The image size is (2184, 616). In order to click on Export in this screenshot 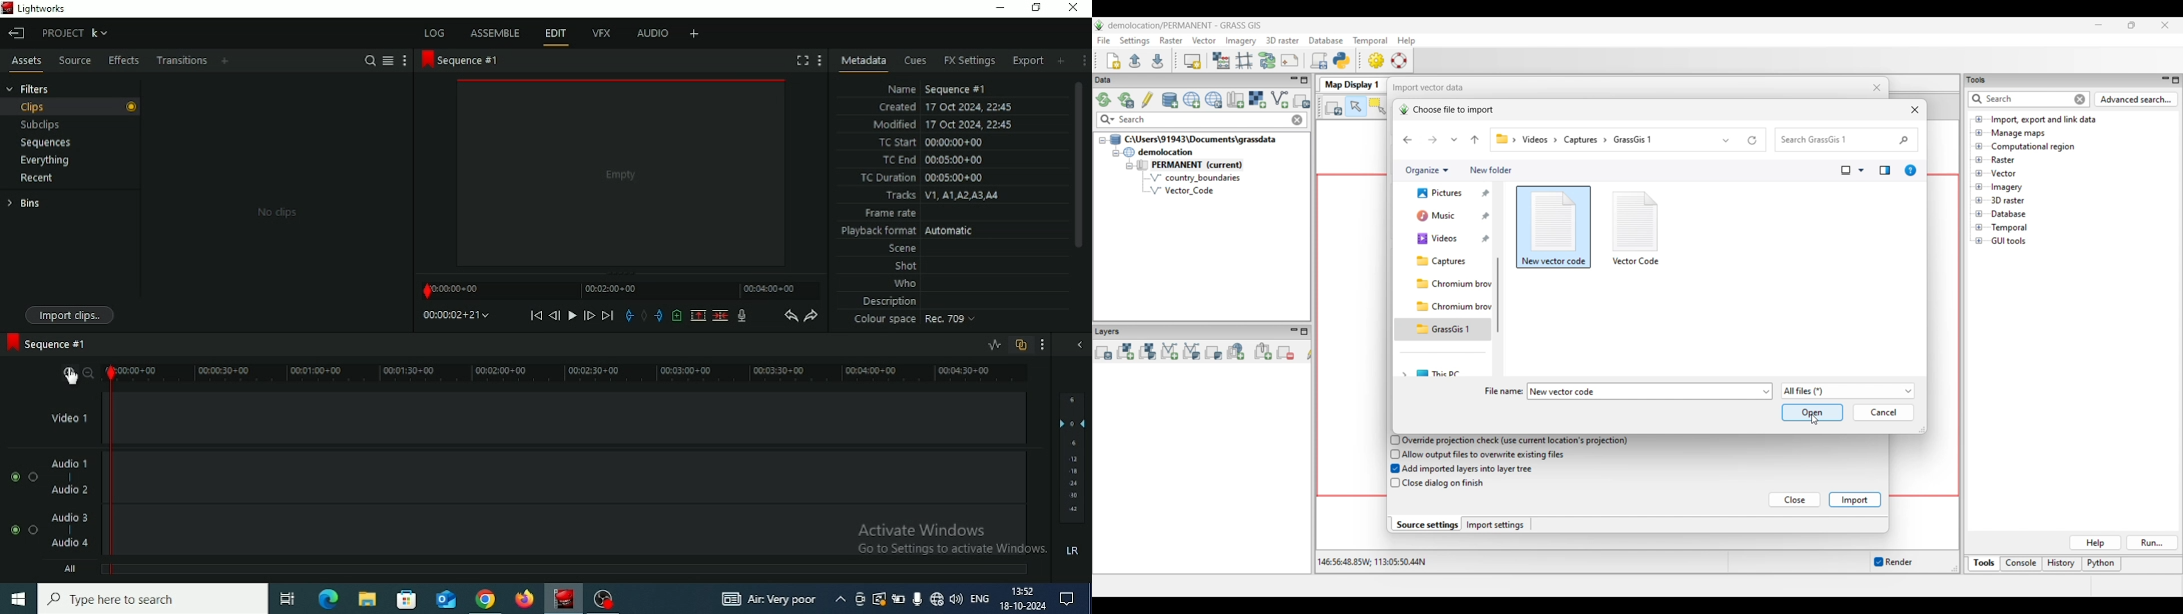, I will do `click(1028, 60)`.